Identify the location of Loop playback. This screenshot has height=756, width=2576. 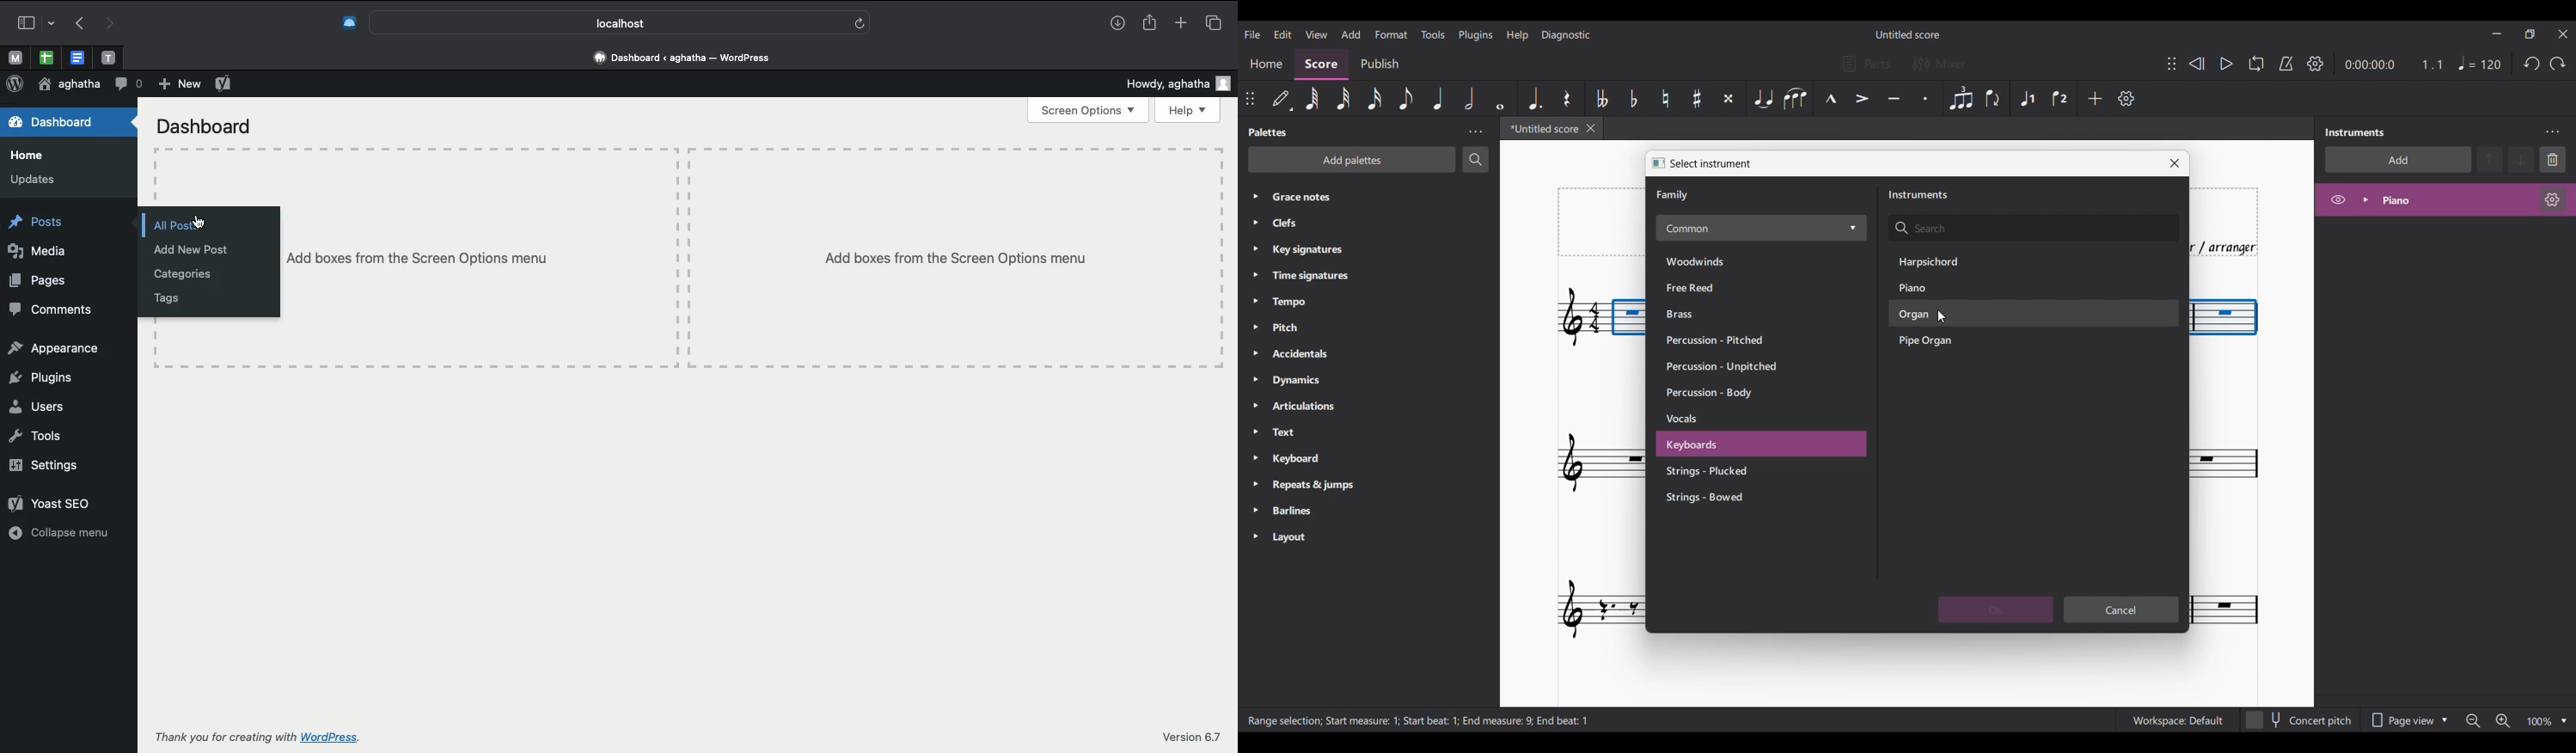
(2256, 63).